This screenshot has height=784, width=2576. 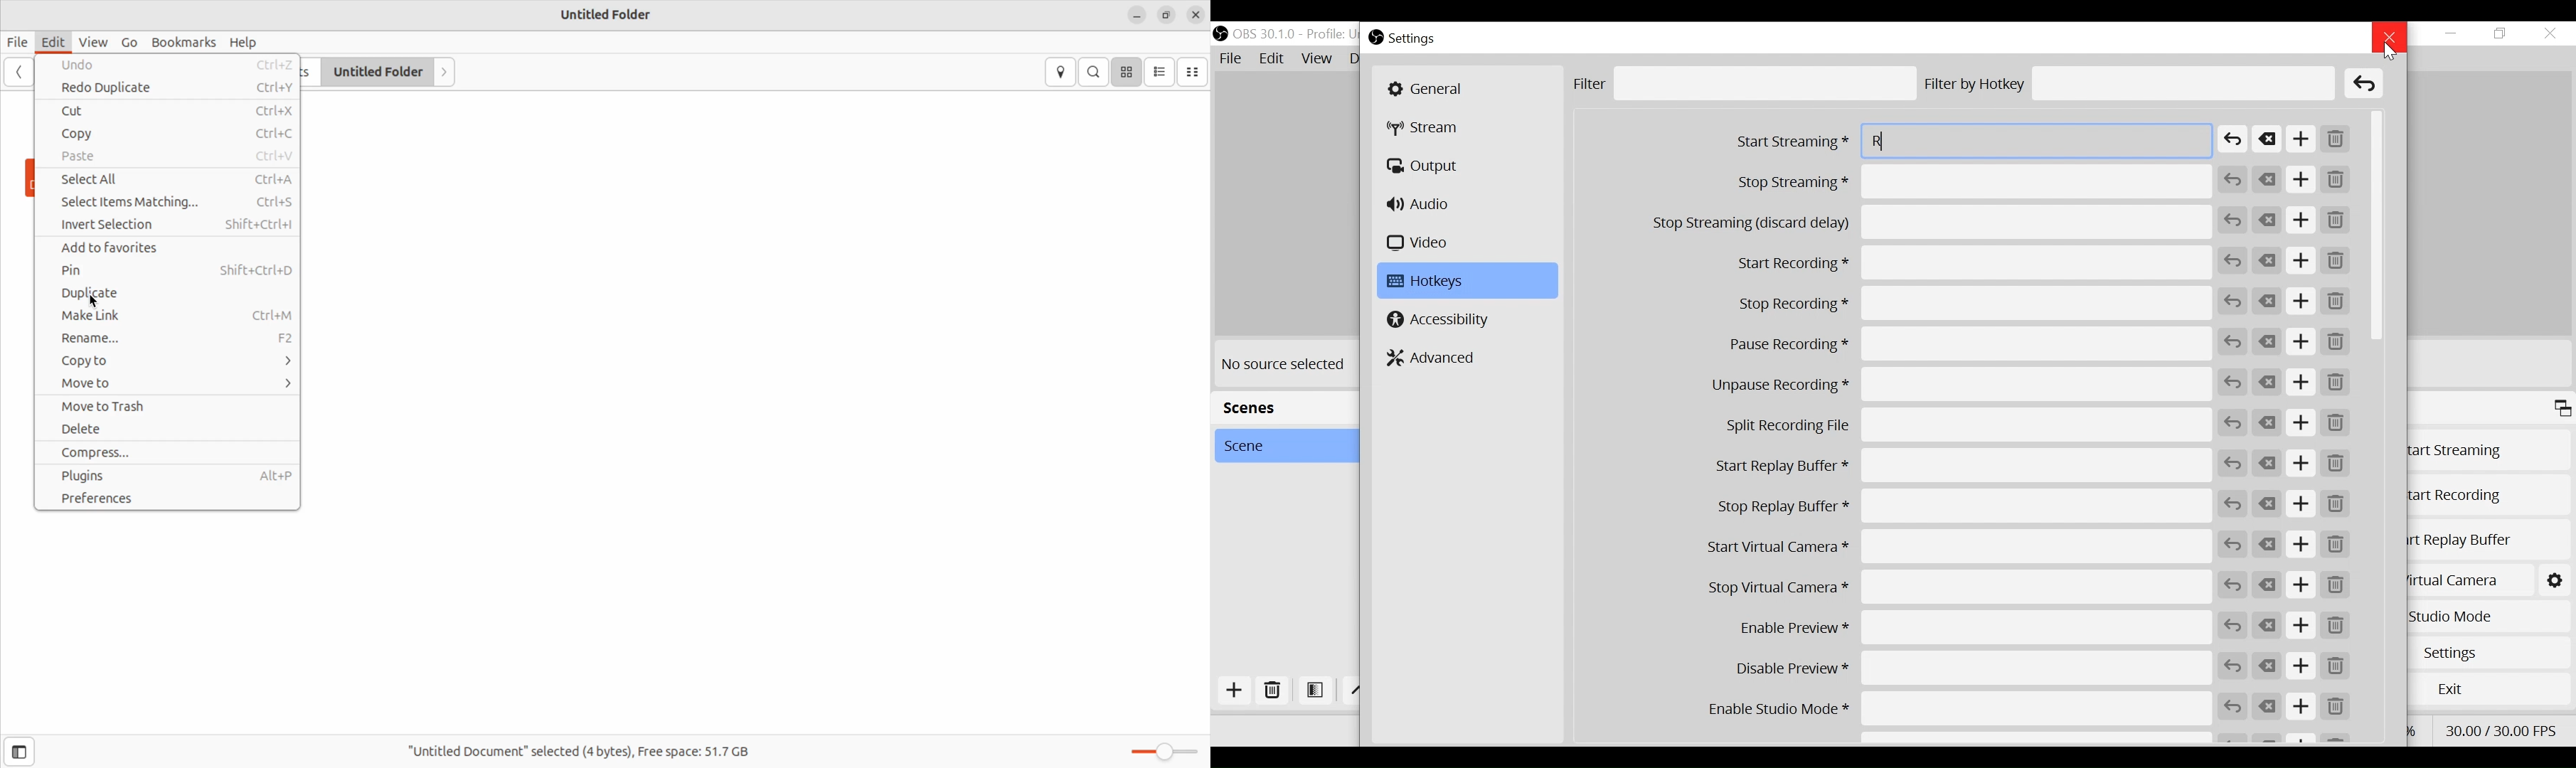 What do you see at coordinates (2232, 585) in the screenshot?
I see `Revert` at bounding box center [2232, 585].